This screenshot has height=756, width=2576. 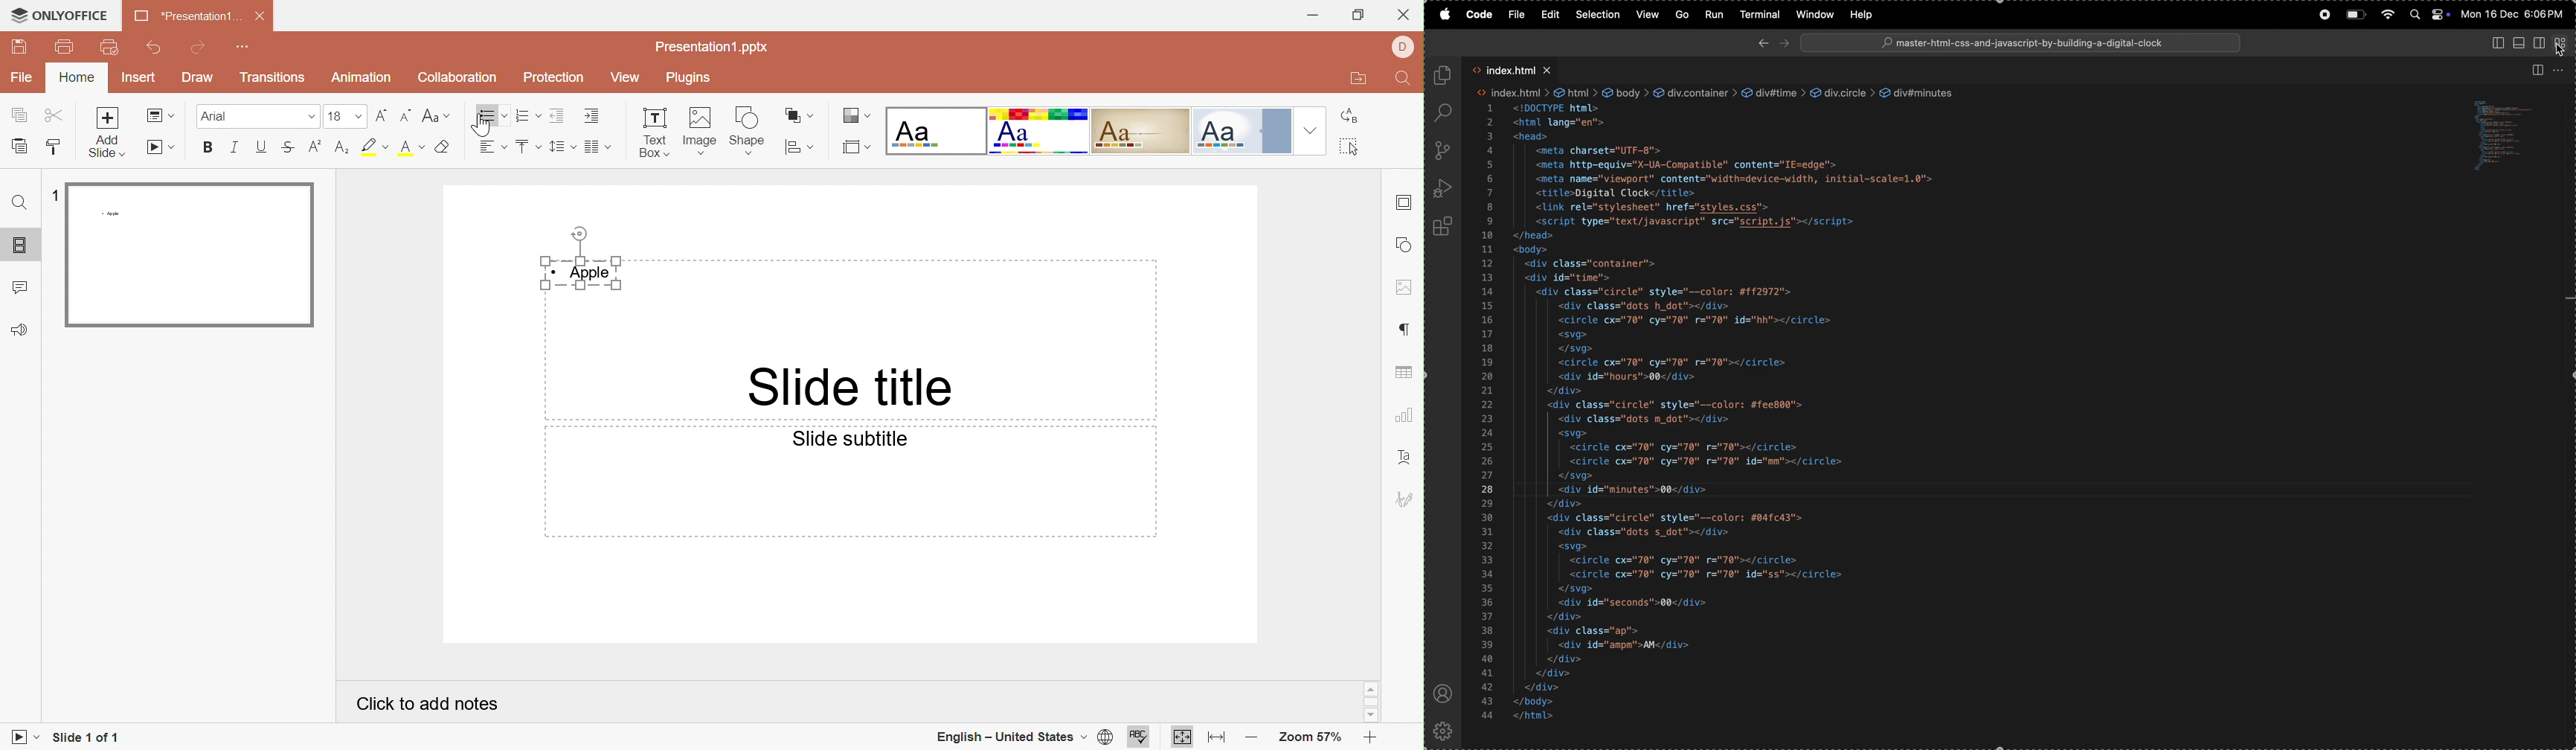 I want to click on view, so click(x=1648, y=14).